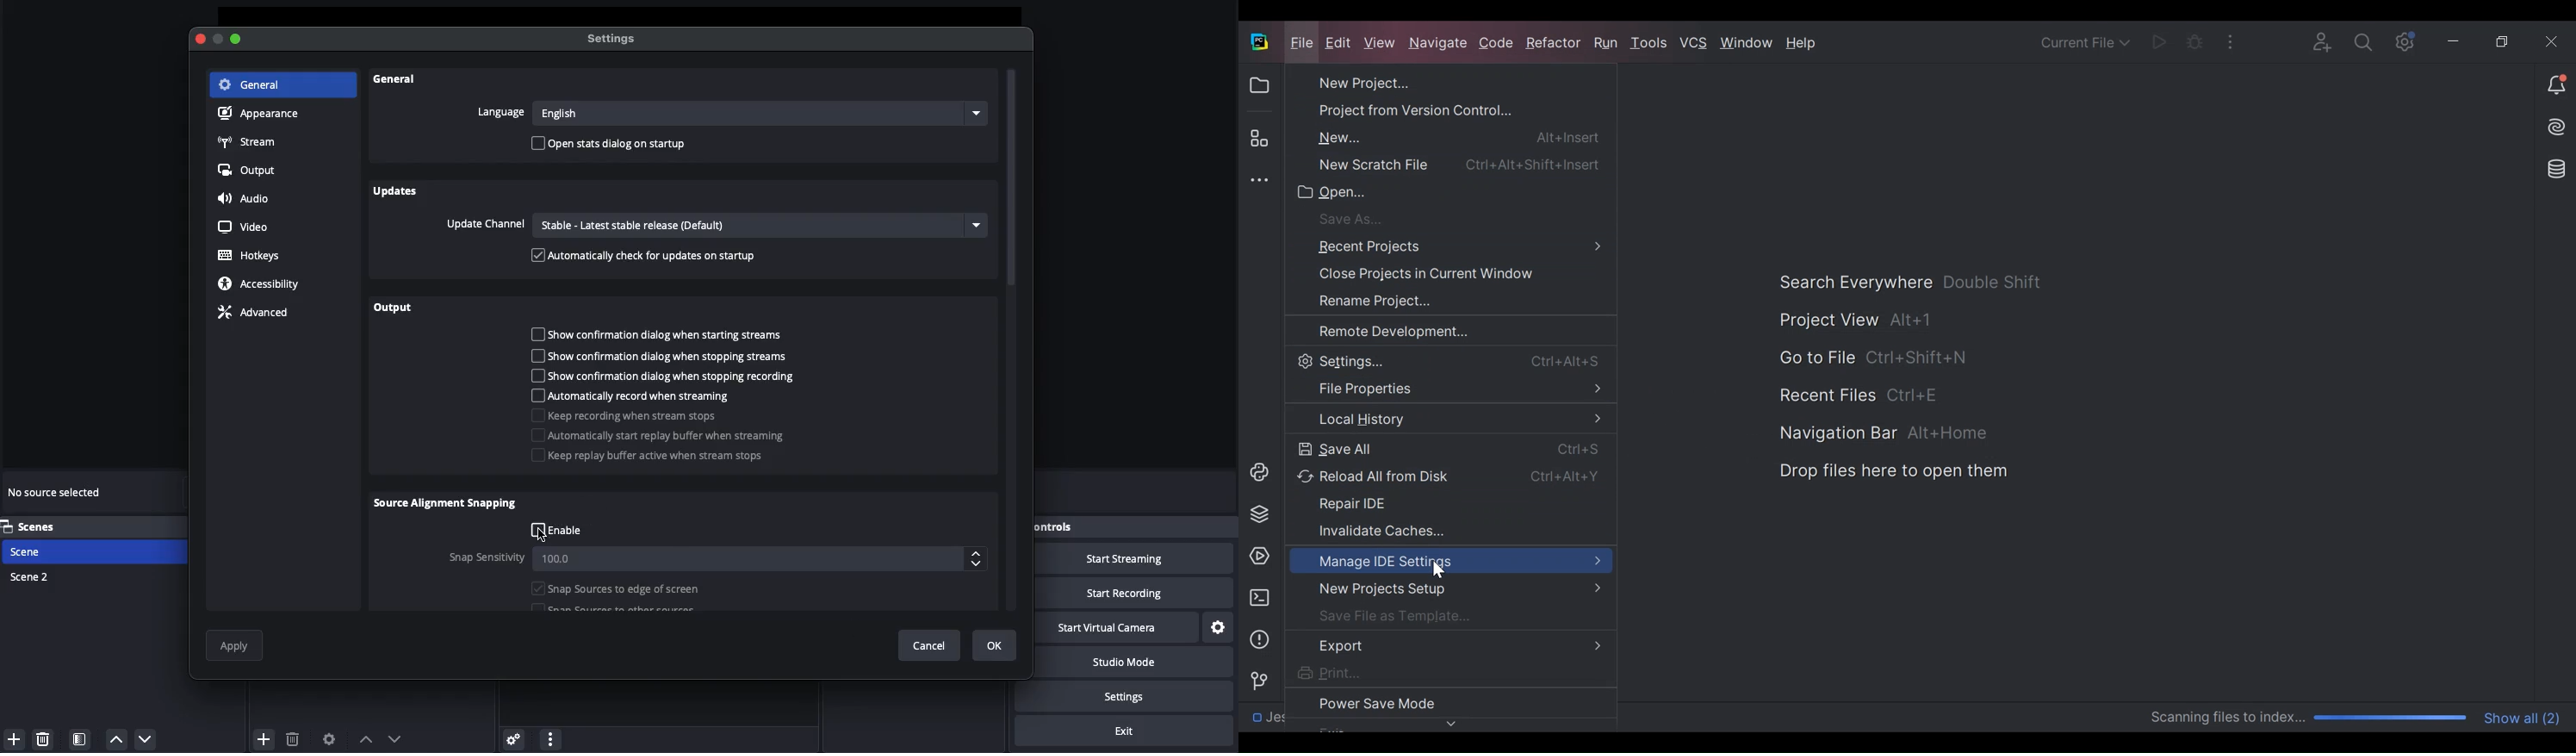 The image size is (2576, 756). Describe the element at coordinates (396, 737) in the screenshot. I see `Down` at that location.